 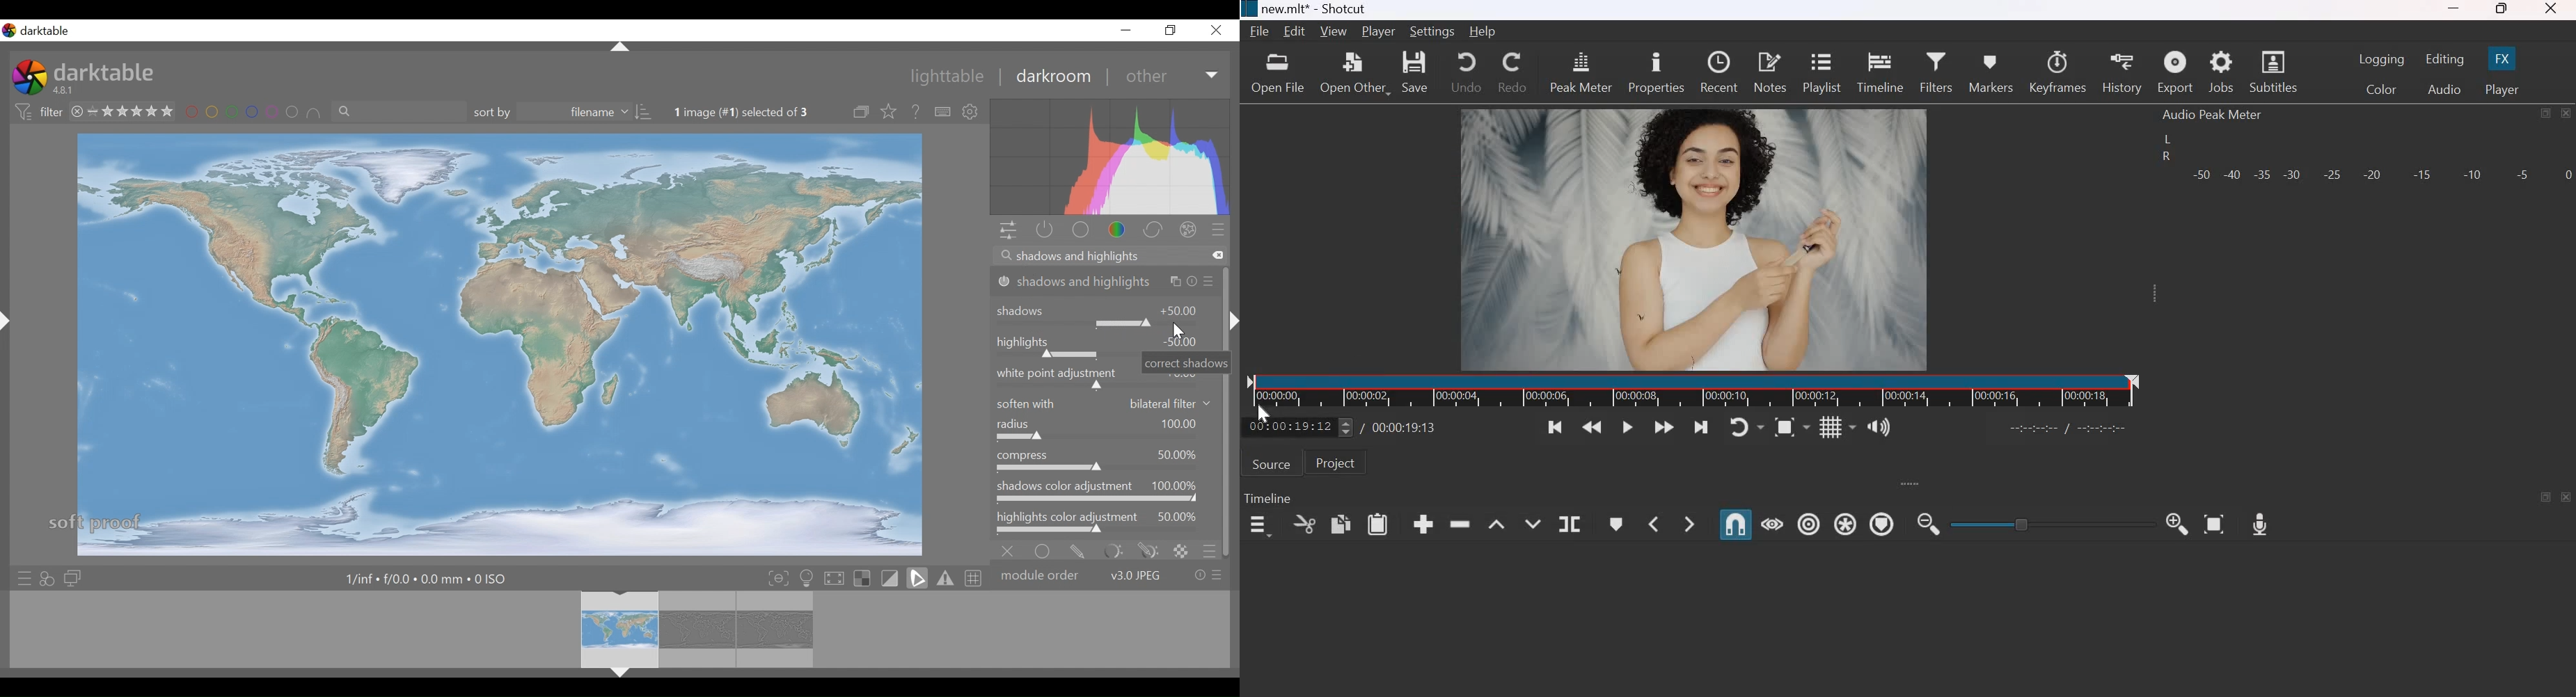 What do you see at coordinates (2121, 72) in the screenshot?
I see `history` at bounding box center [2121, 72].